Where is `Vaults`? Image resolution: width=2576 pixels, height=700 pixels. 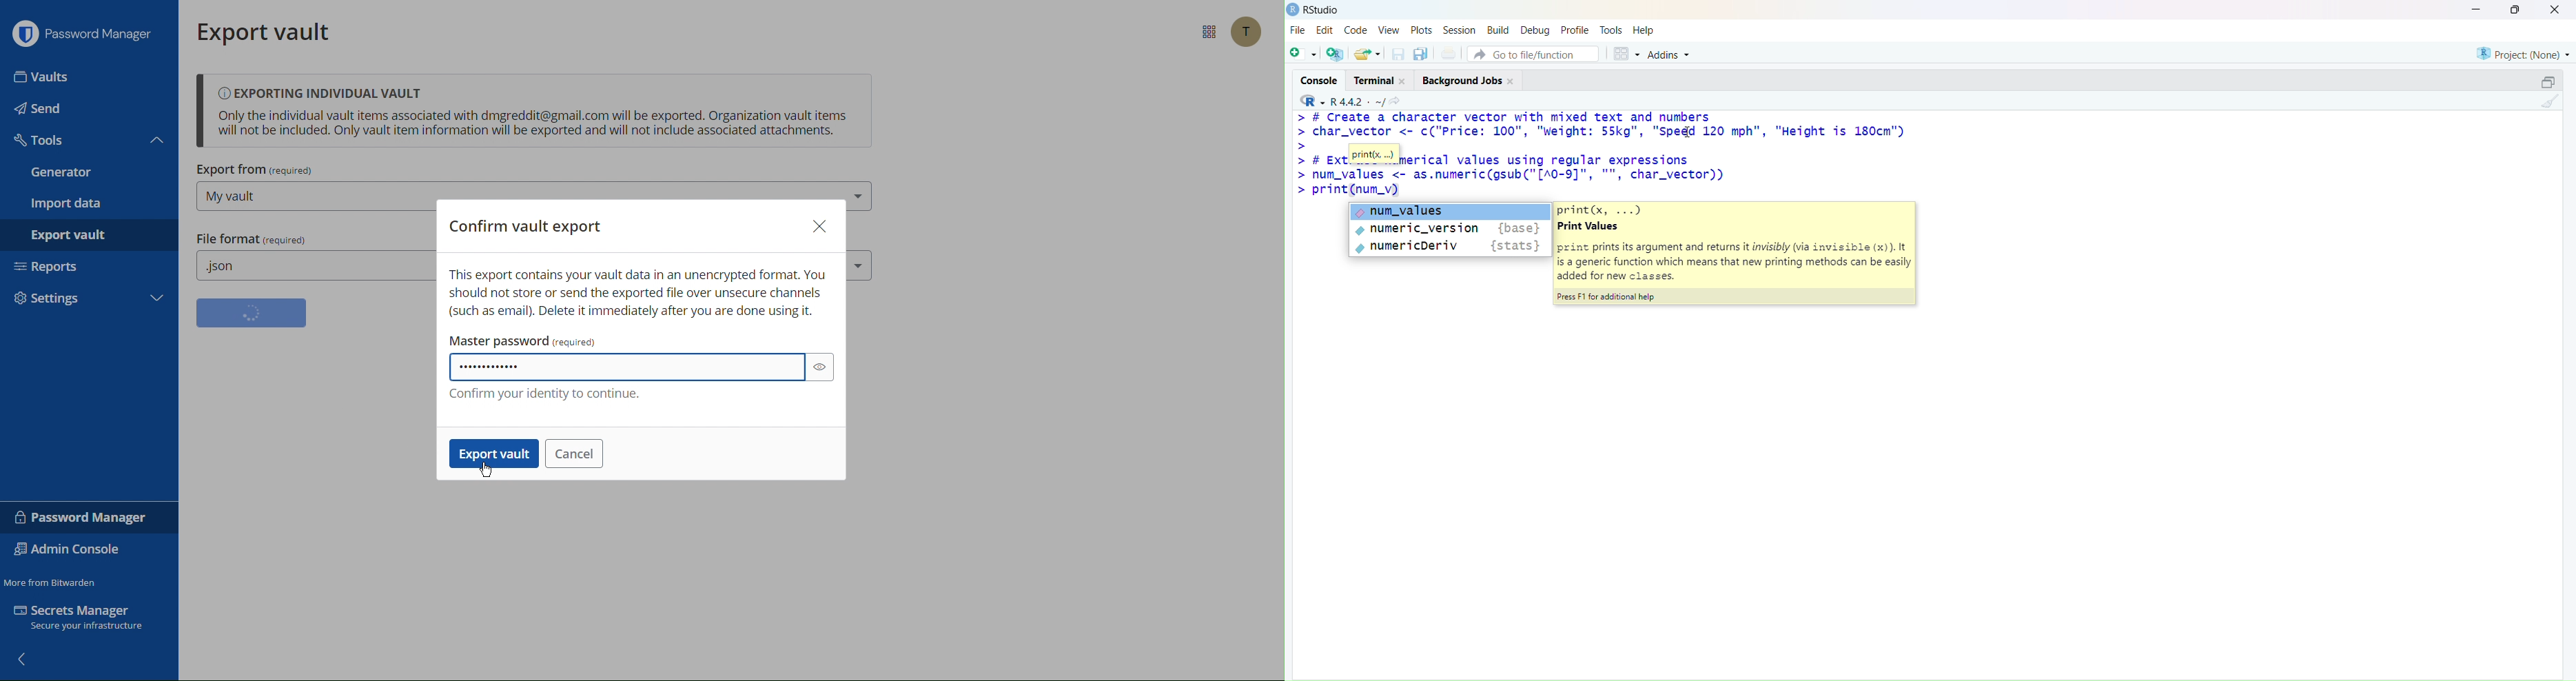
Vaults is located at coordinates (43, 79).